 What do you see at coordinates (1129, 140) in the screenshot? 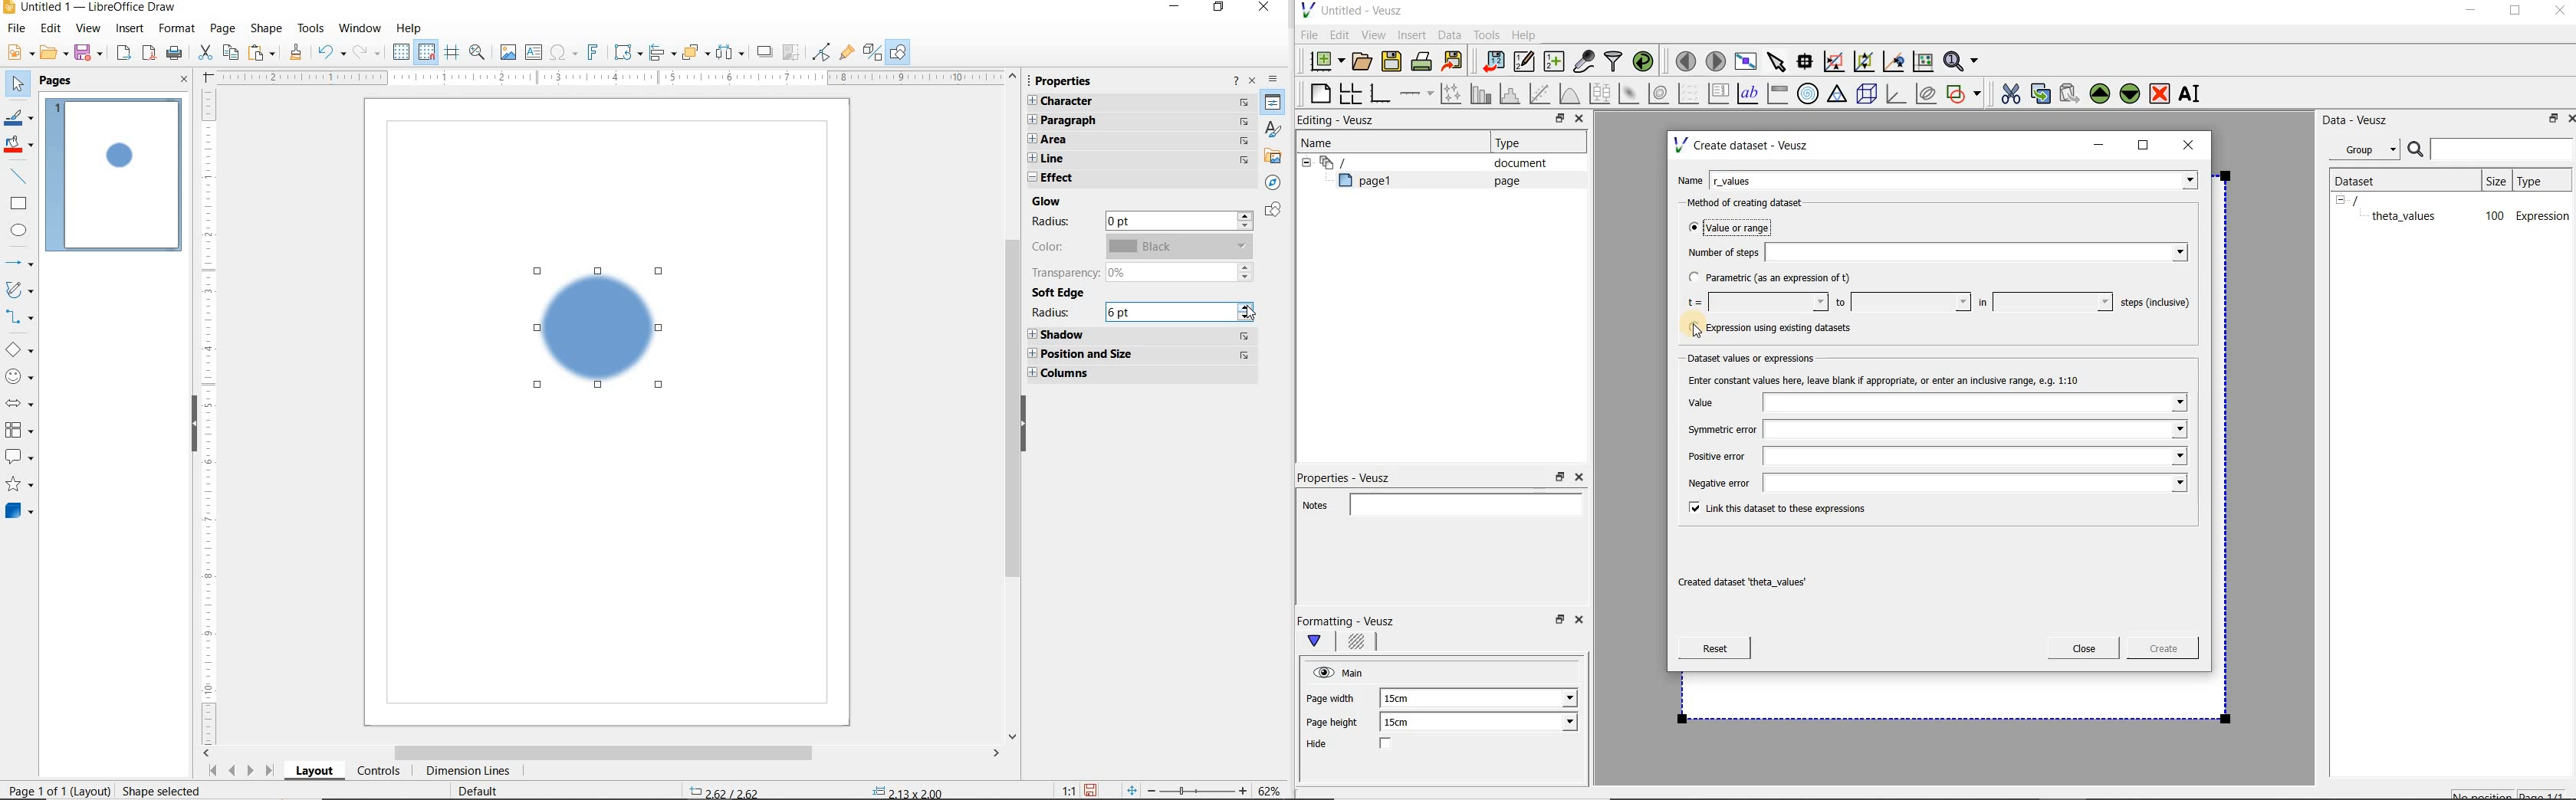
I see `AREA` at bounding box center [1129, 140].